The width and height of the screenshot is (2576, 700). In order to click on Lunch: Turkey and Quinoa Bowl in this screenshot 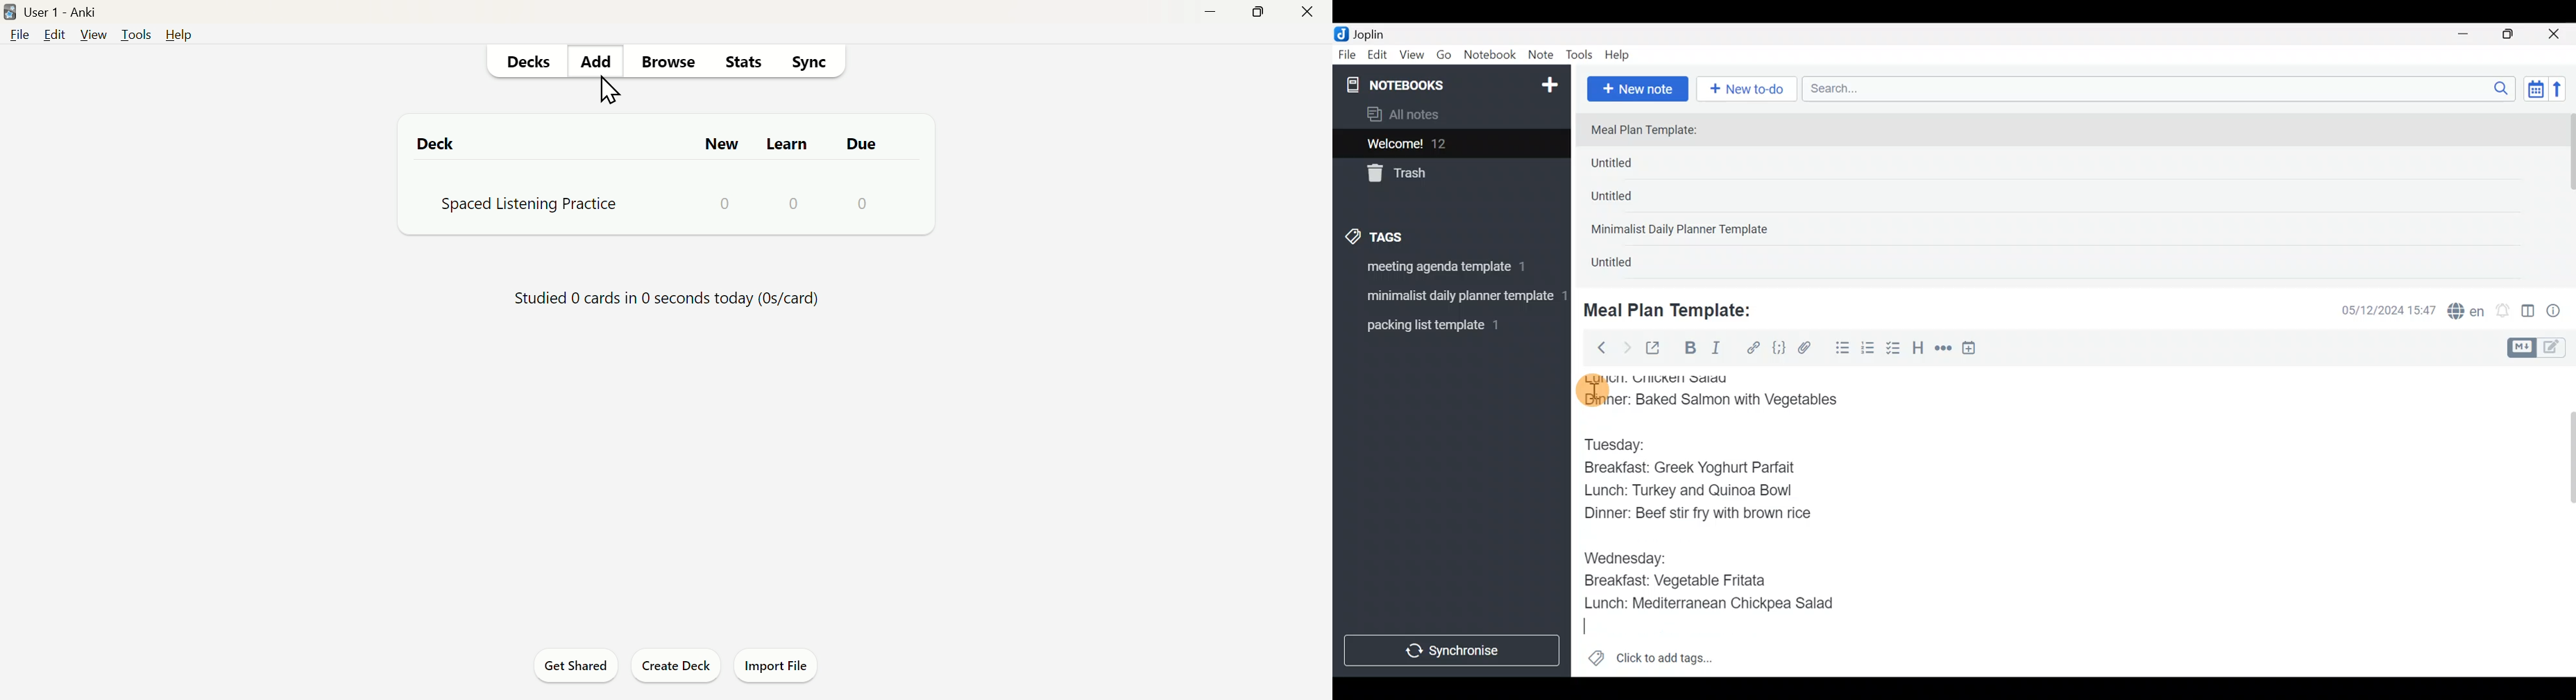, I will do `click(1692, 492)`.